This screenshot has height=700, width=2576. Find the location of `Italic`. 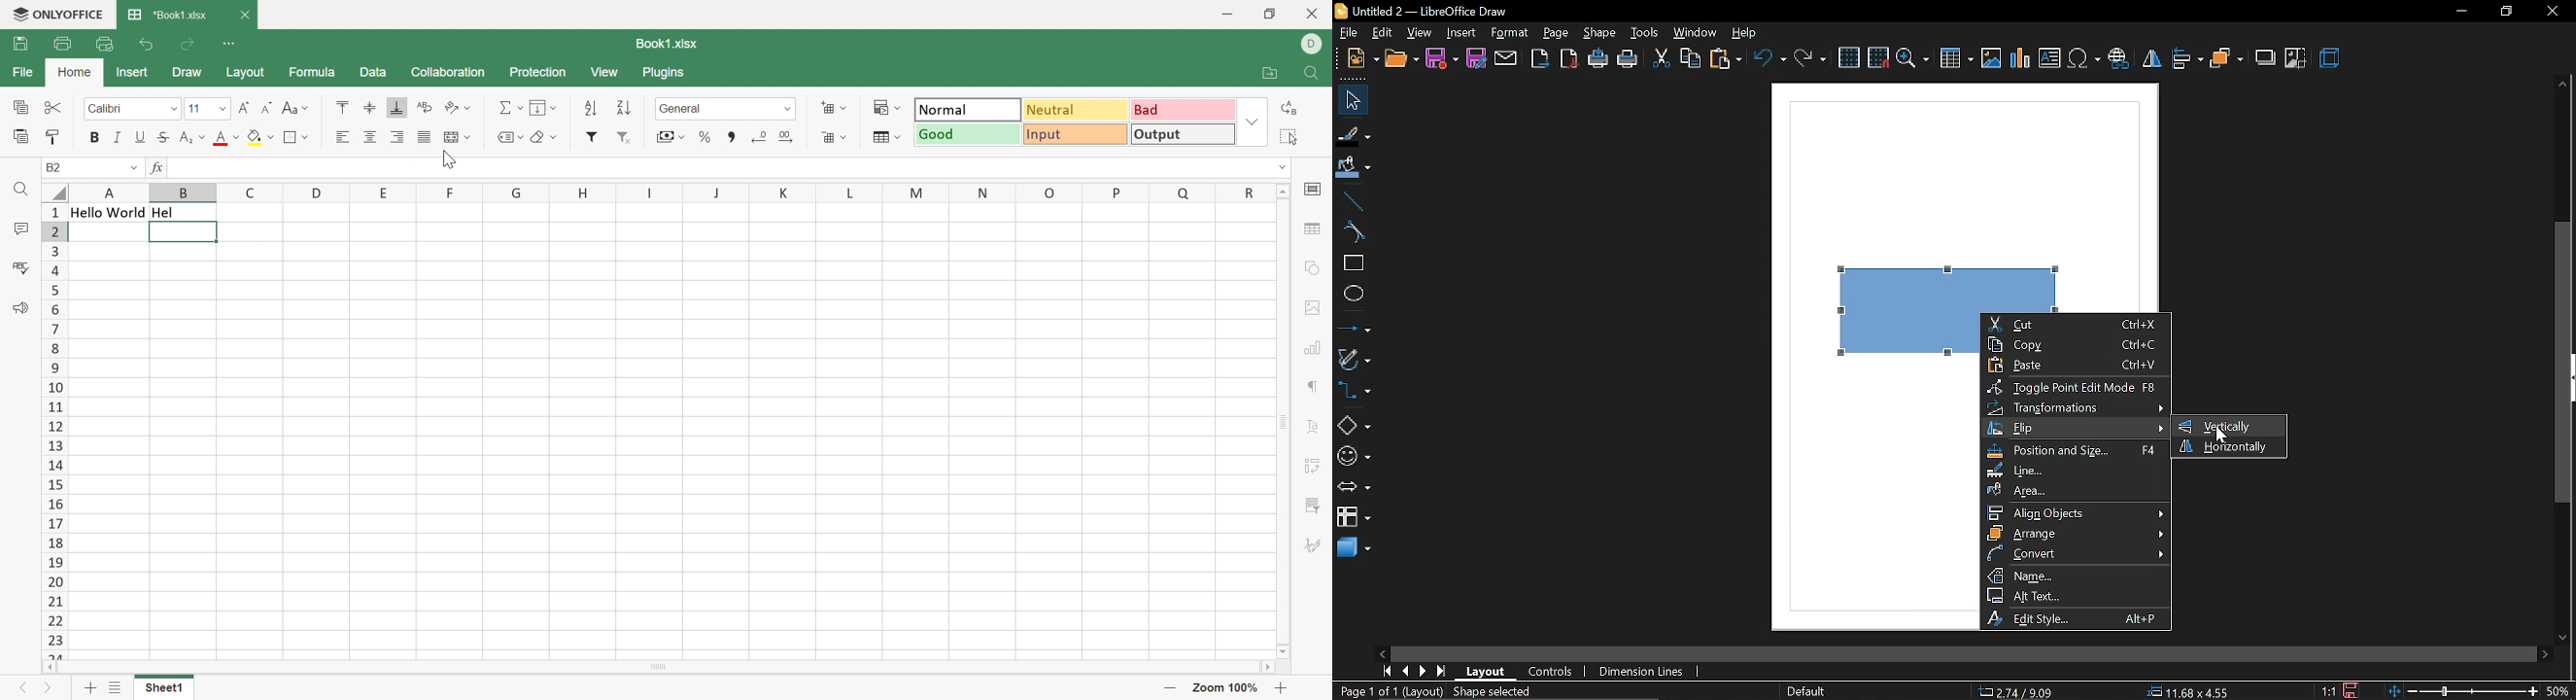

Italic is located at coordinates (119, 139).